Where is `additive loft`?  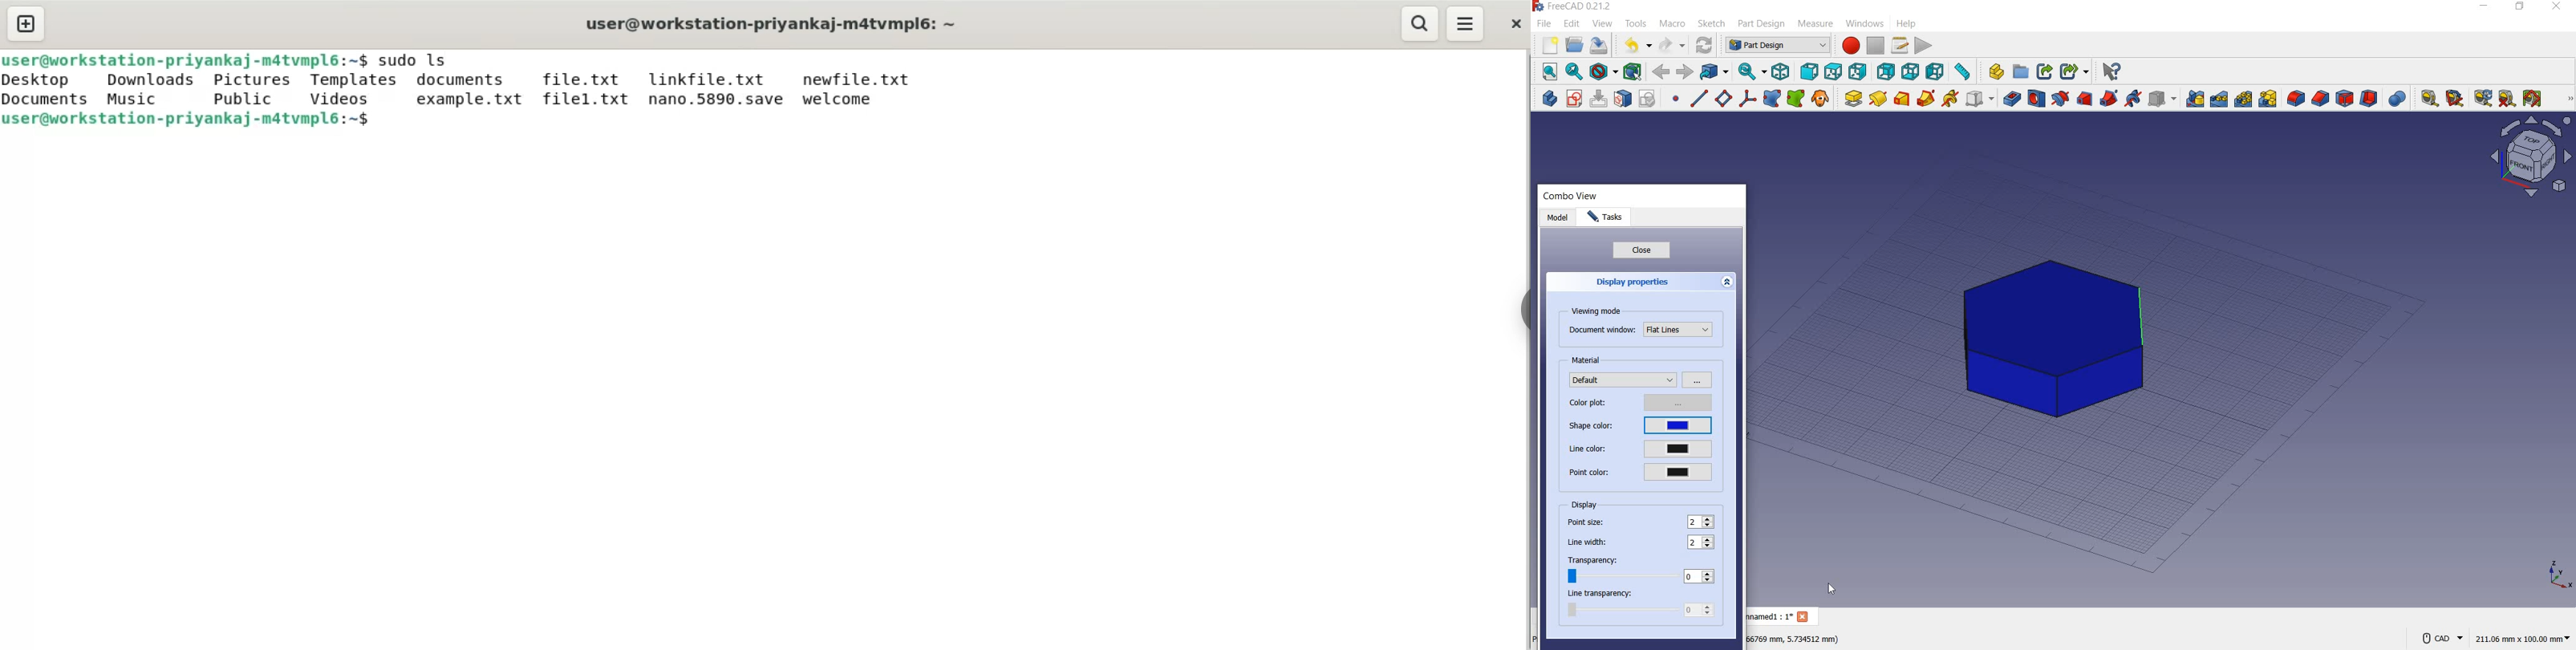
additive loft is located at coordinates (1902, 98).